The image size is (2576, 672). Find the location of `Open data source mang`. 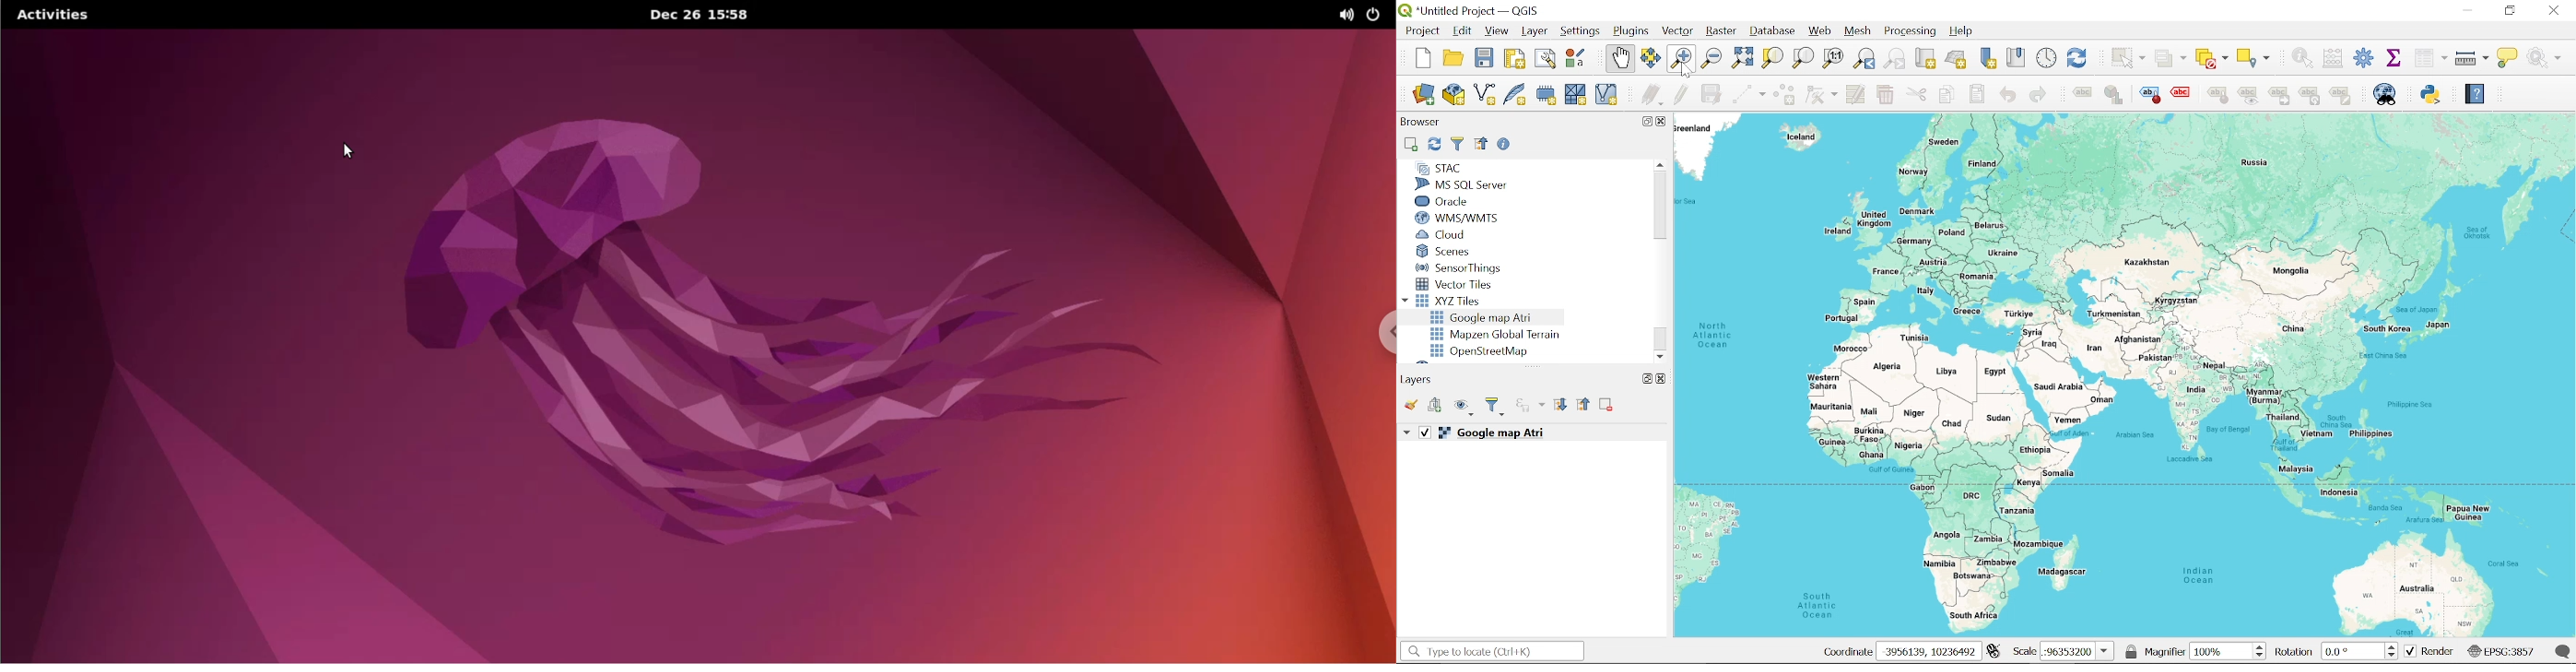

Open data source mang is located at coordinates (1424, 96).